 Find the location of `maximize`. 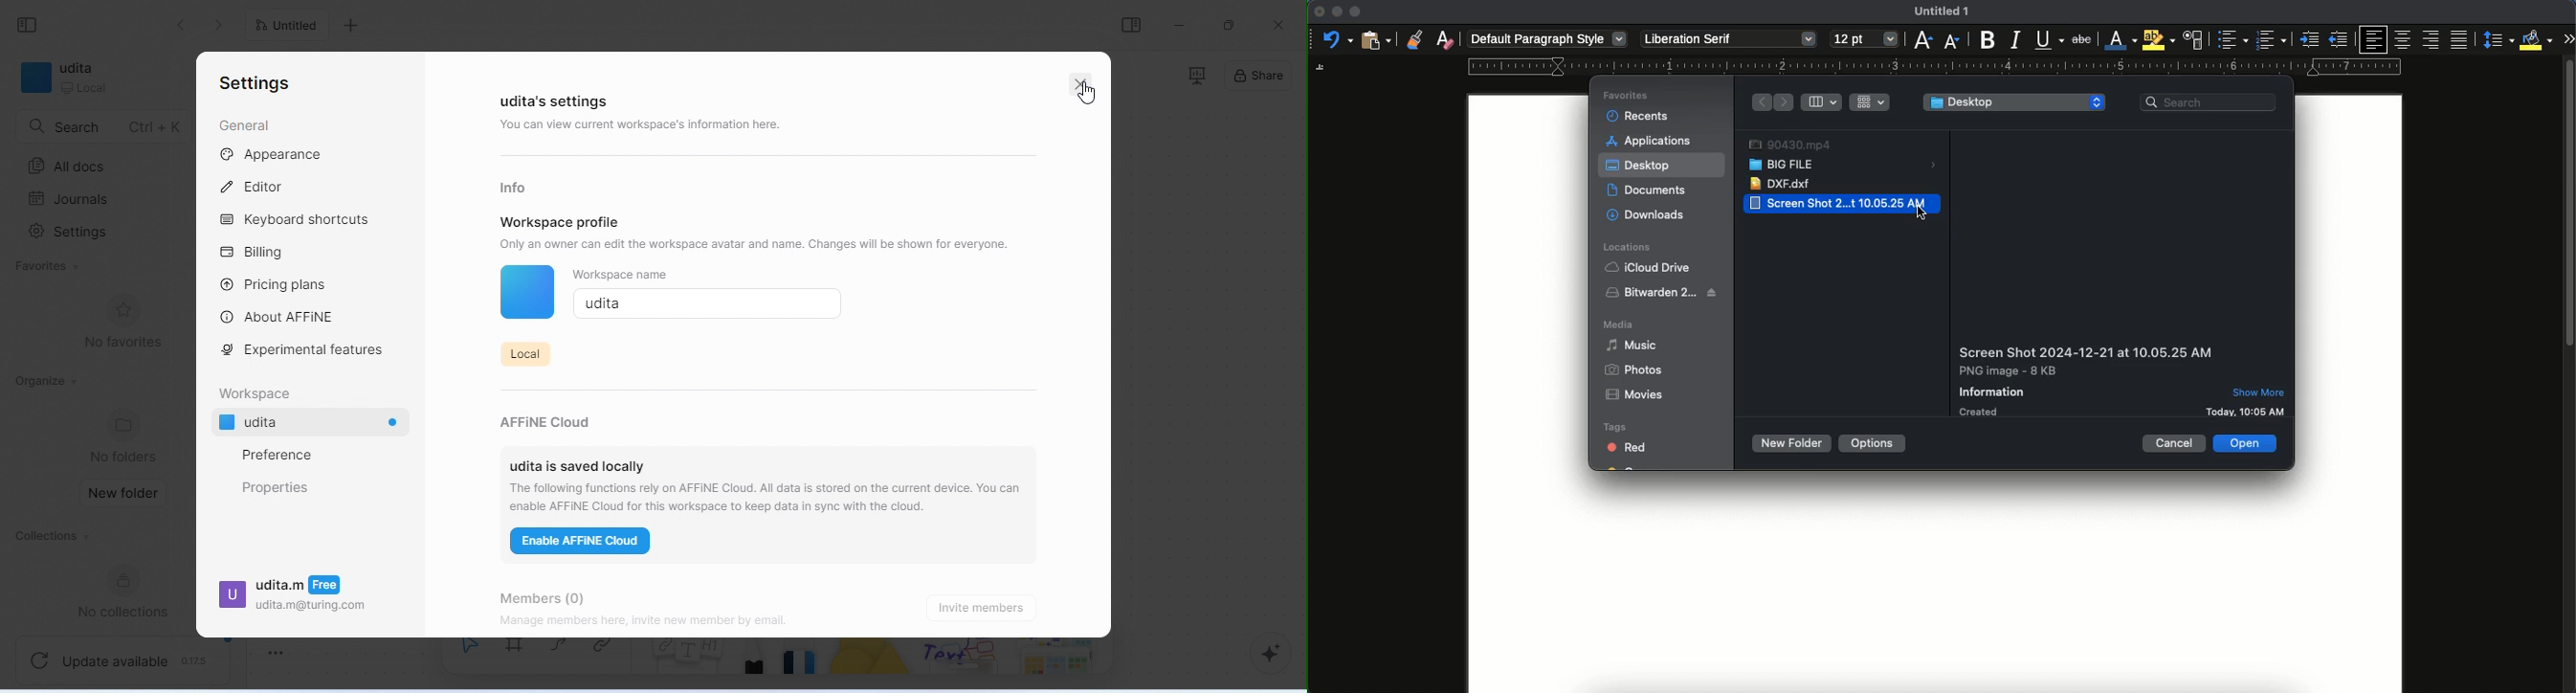

maximize is located at coordinates (1232, 24).